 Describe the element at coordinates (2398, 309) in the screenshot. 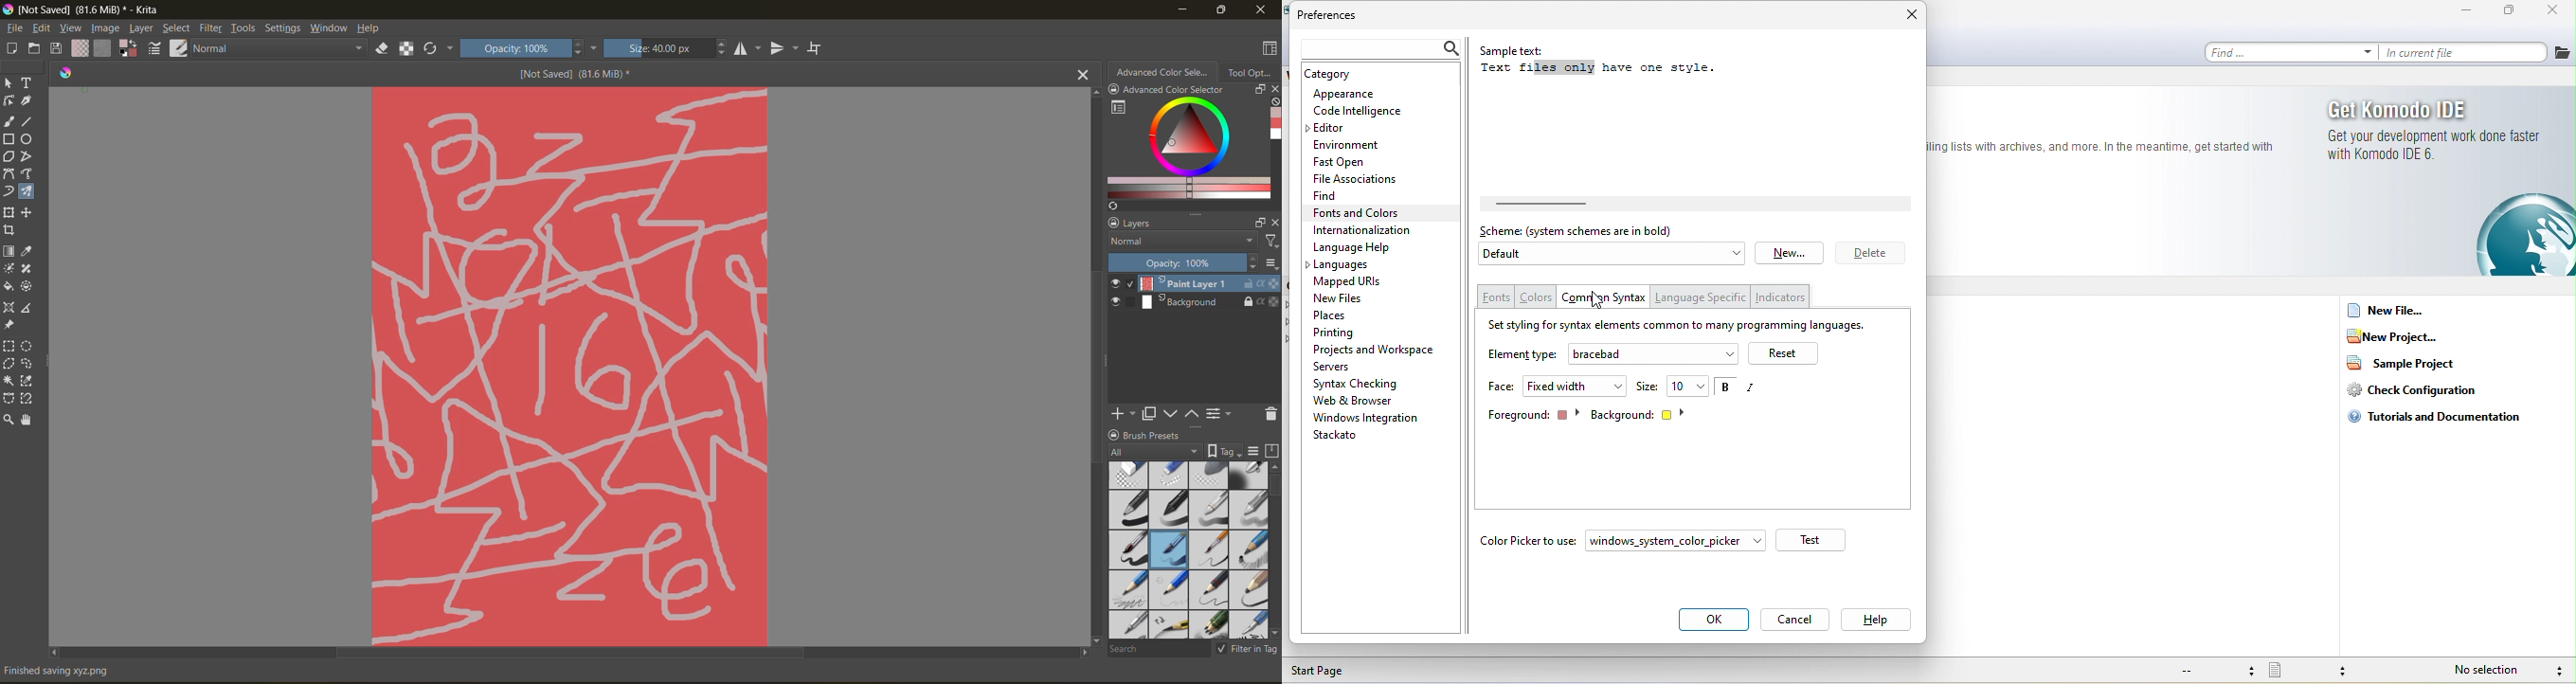

I see `new file` at that location.